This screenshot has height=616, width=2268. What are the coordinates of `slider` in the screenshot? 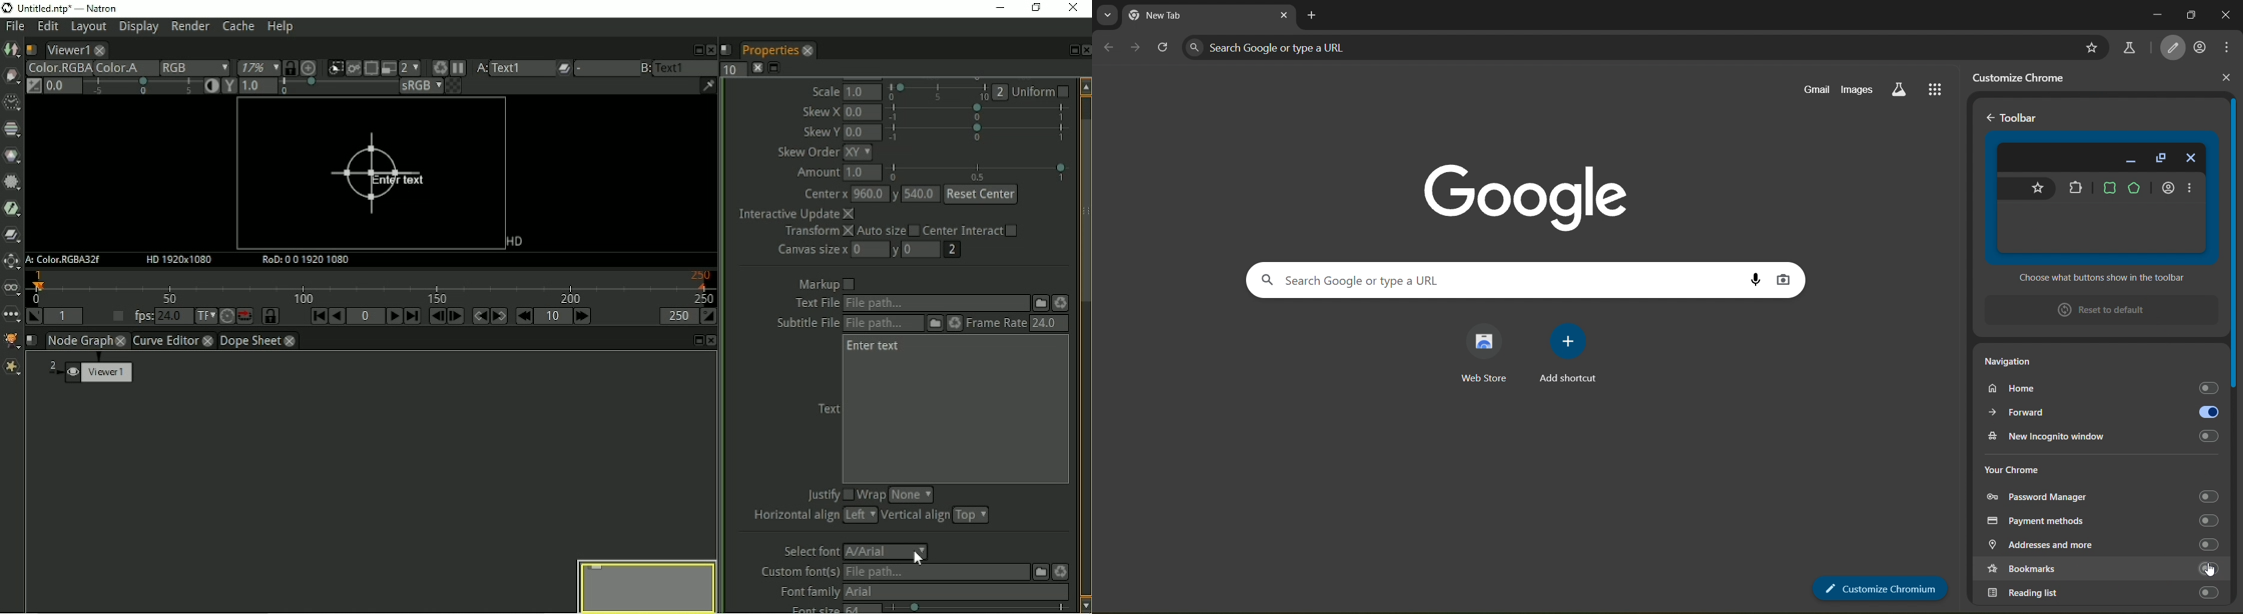 It's located at (2236, 326).